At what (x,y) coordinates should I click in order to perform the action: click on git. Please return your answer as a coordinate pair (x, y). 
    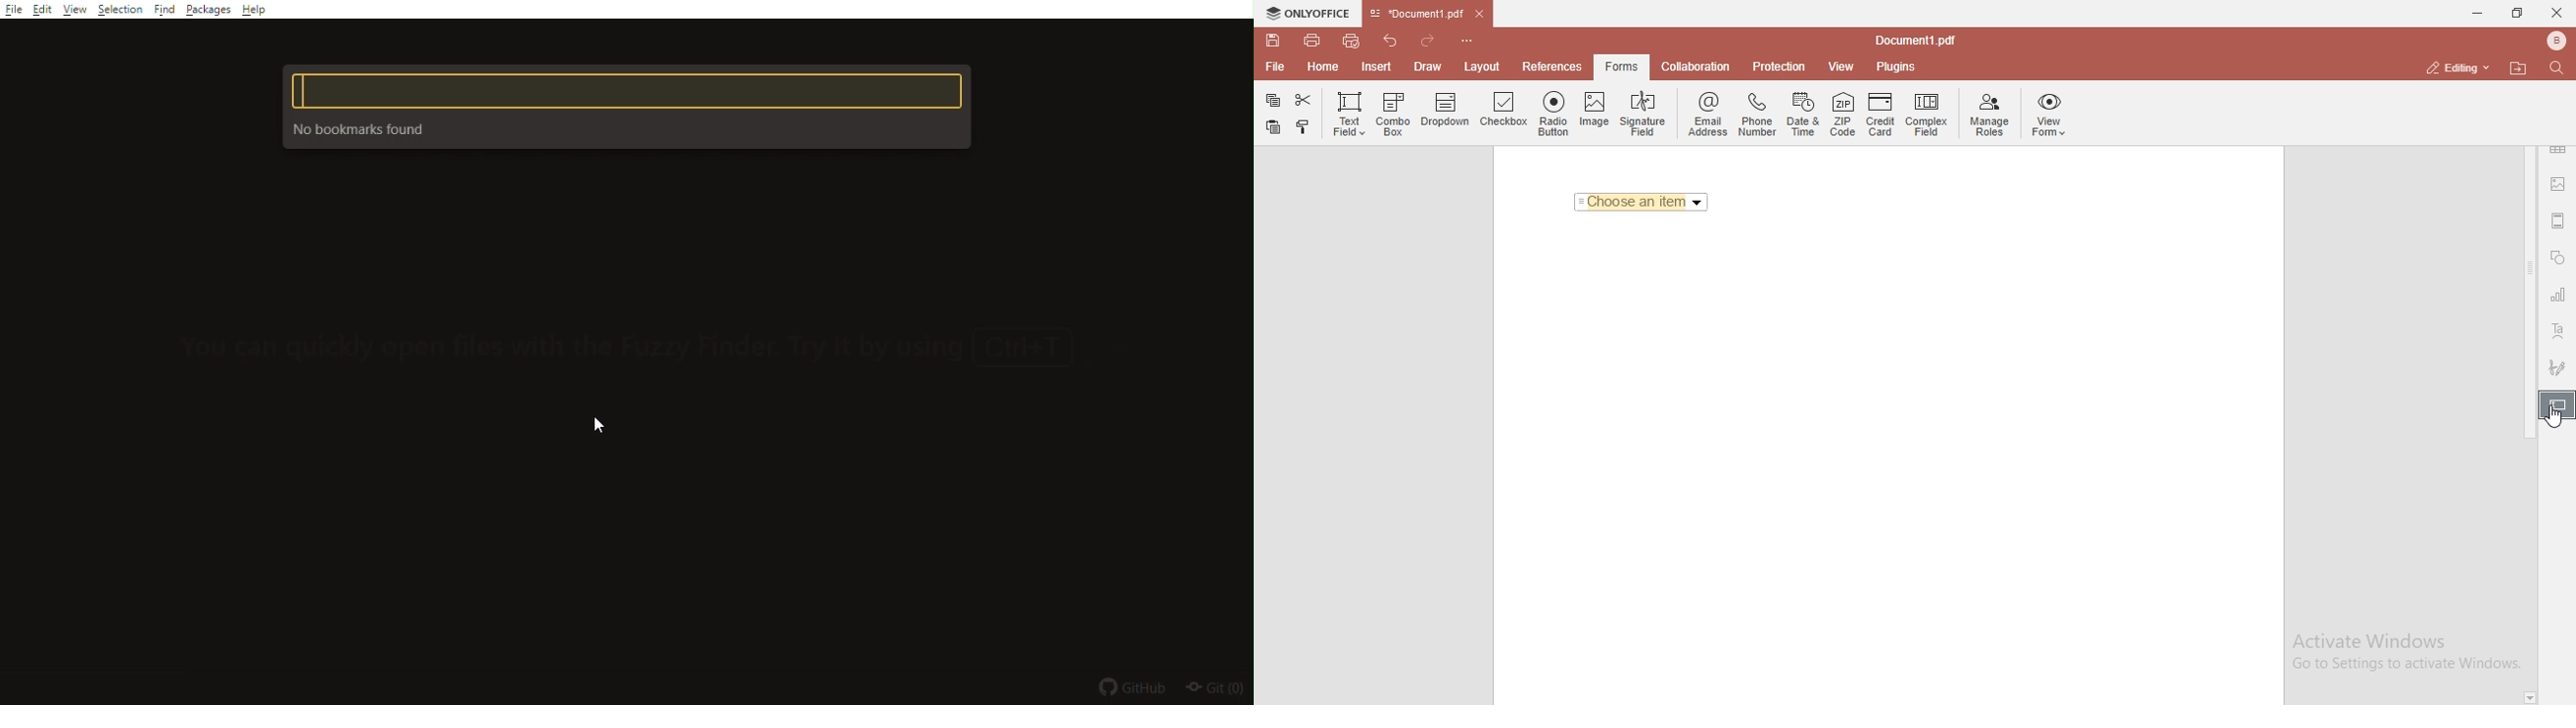
    Looking at the image, I should click on (1217, 692).